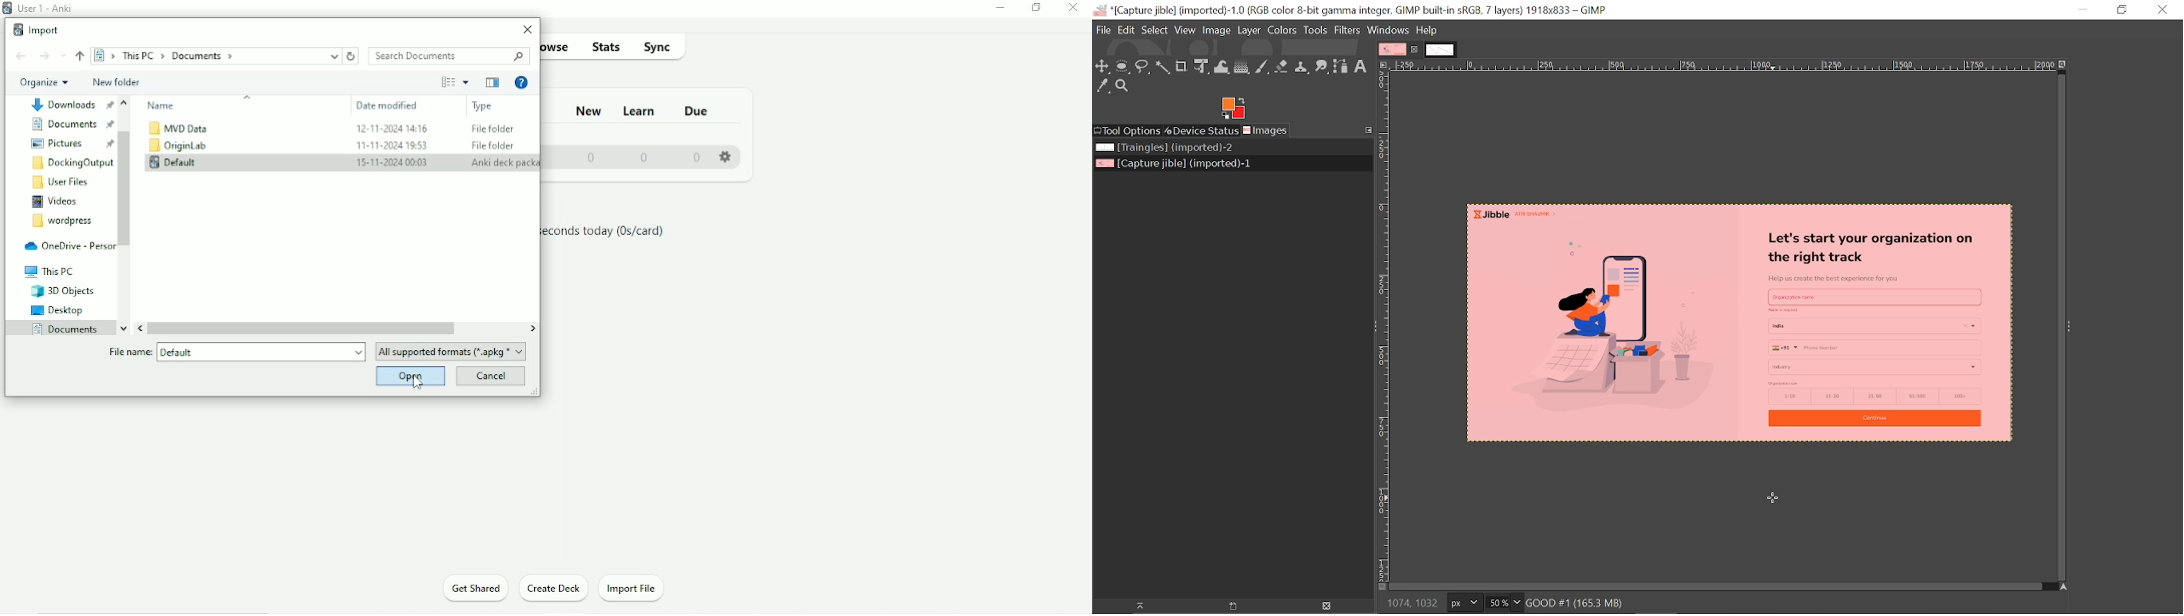 The image size is (2184, 616). Describe the element at coordinates (216, 57) in the screenshot. I see `Location` at that location.